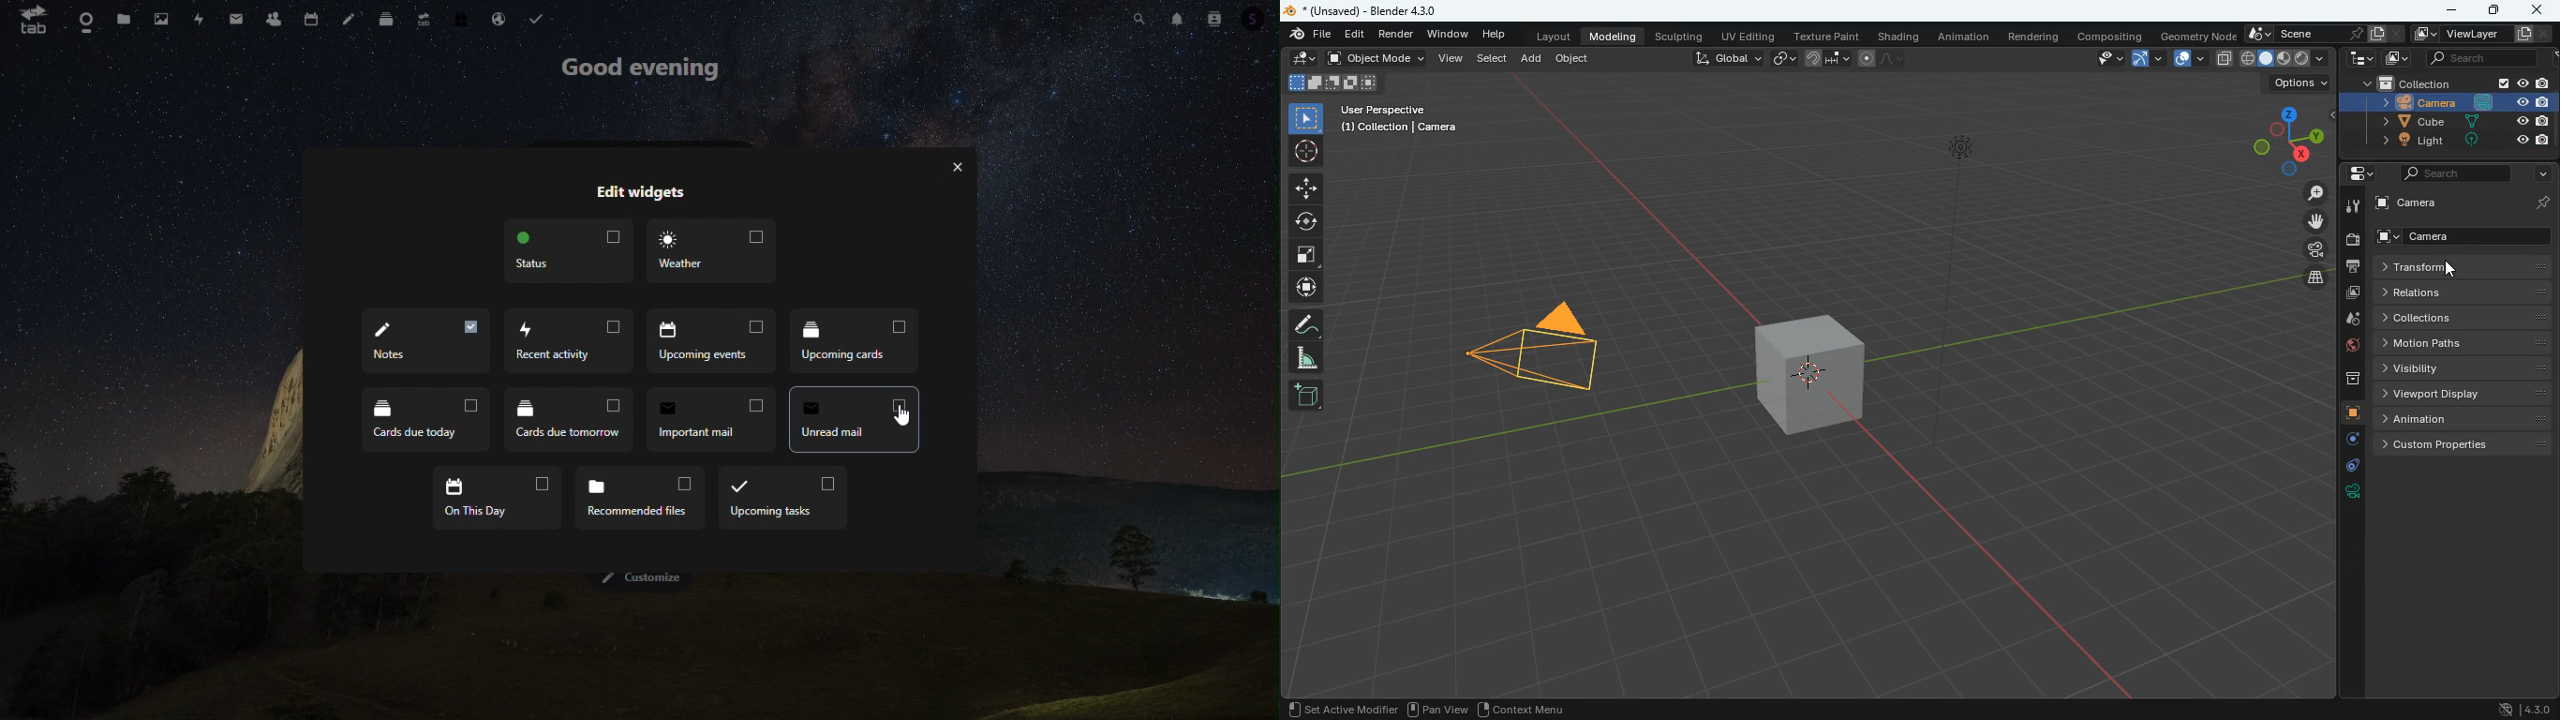 This screenshot has height=728, width=2576. Describe the element at coordinates (1312, 357) in the screenshot. I see `angle` at that location.